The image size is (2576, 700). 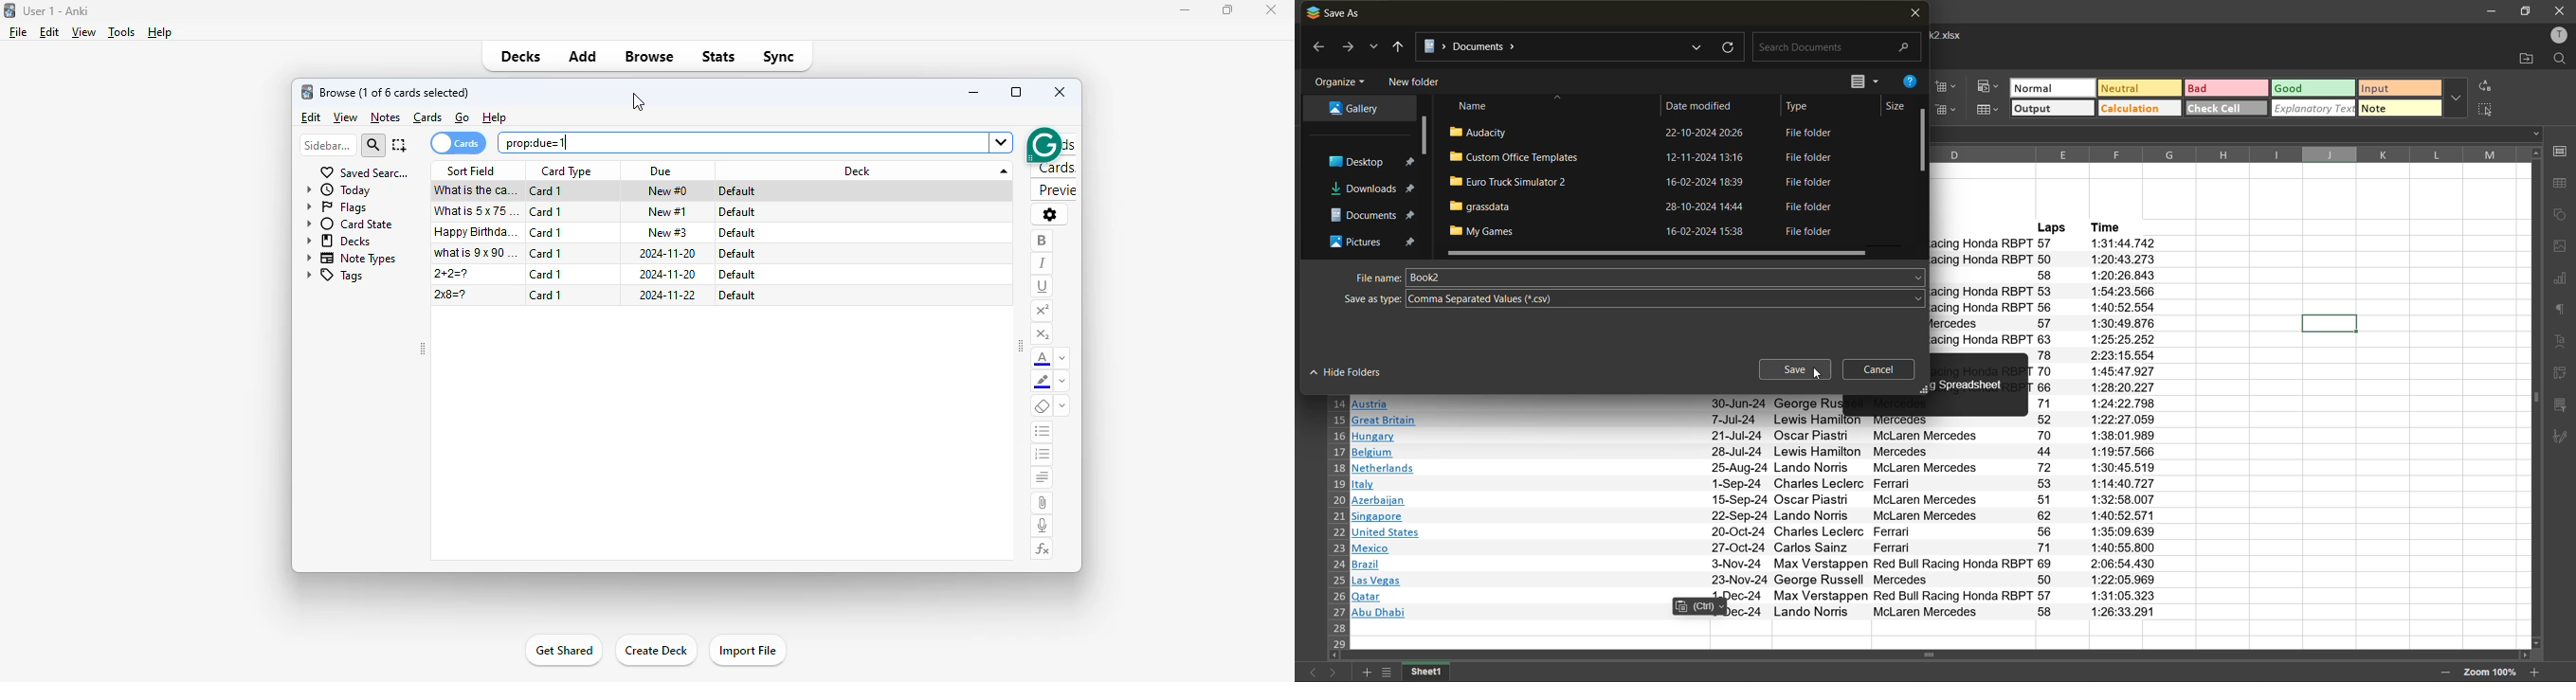 What do you see at coordinates (1754, 436) in the screenshot?
I see `text info` at bounding box center [1754, 436].